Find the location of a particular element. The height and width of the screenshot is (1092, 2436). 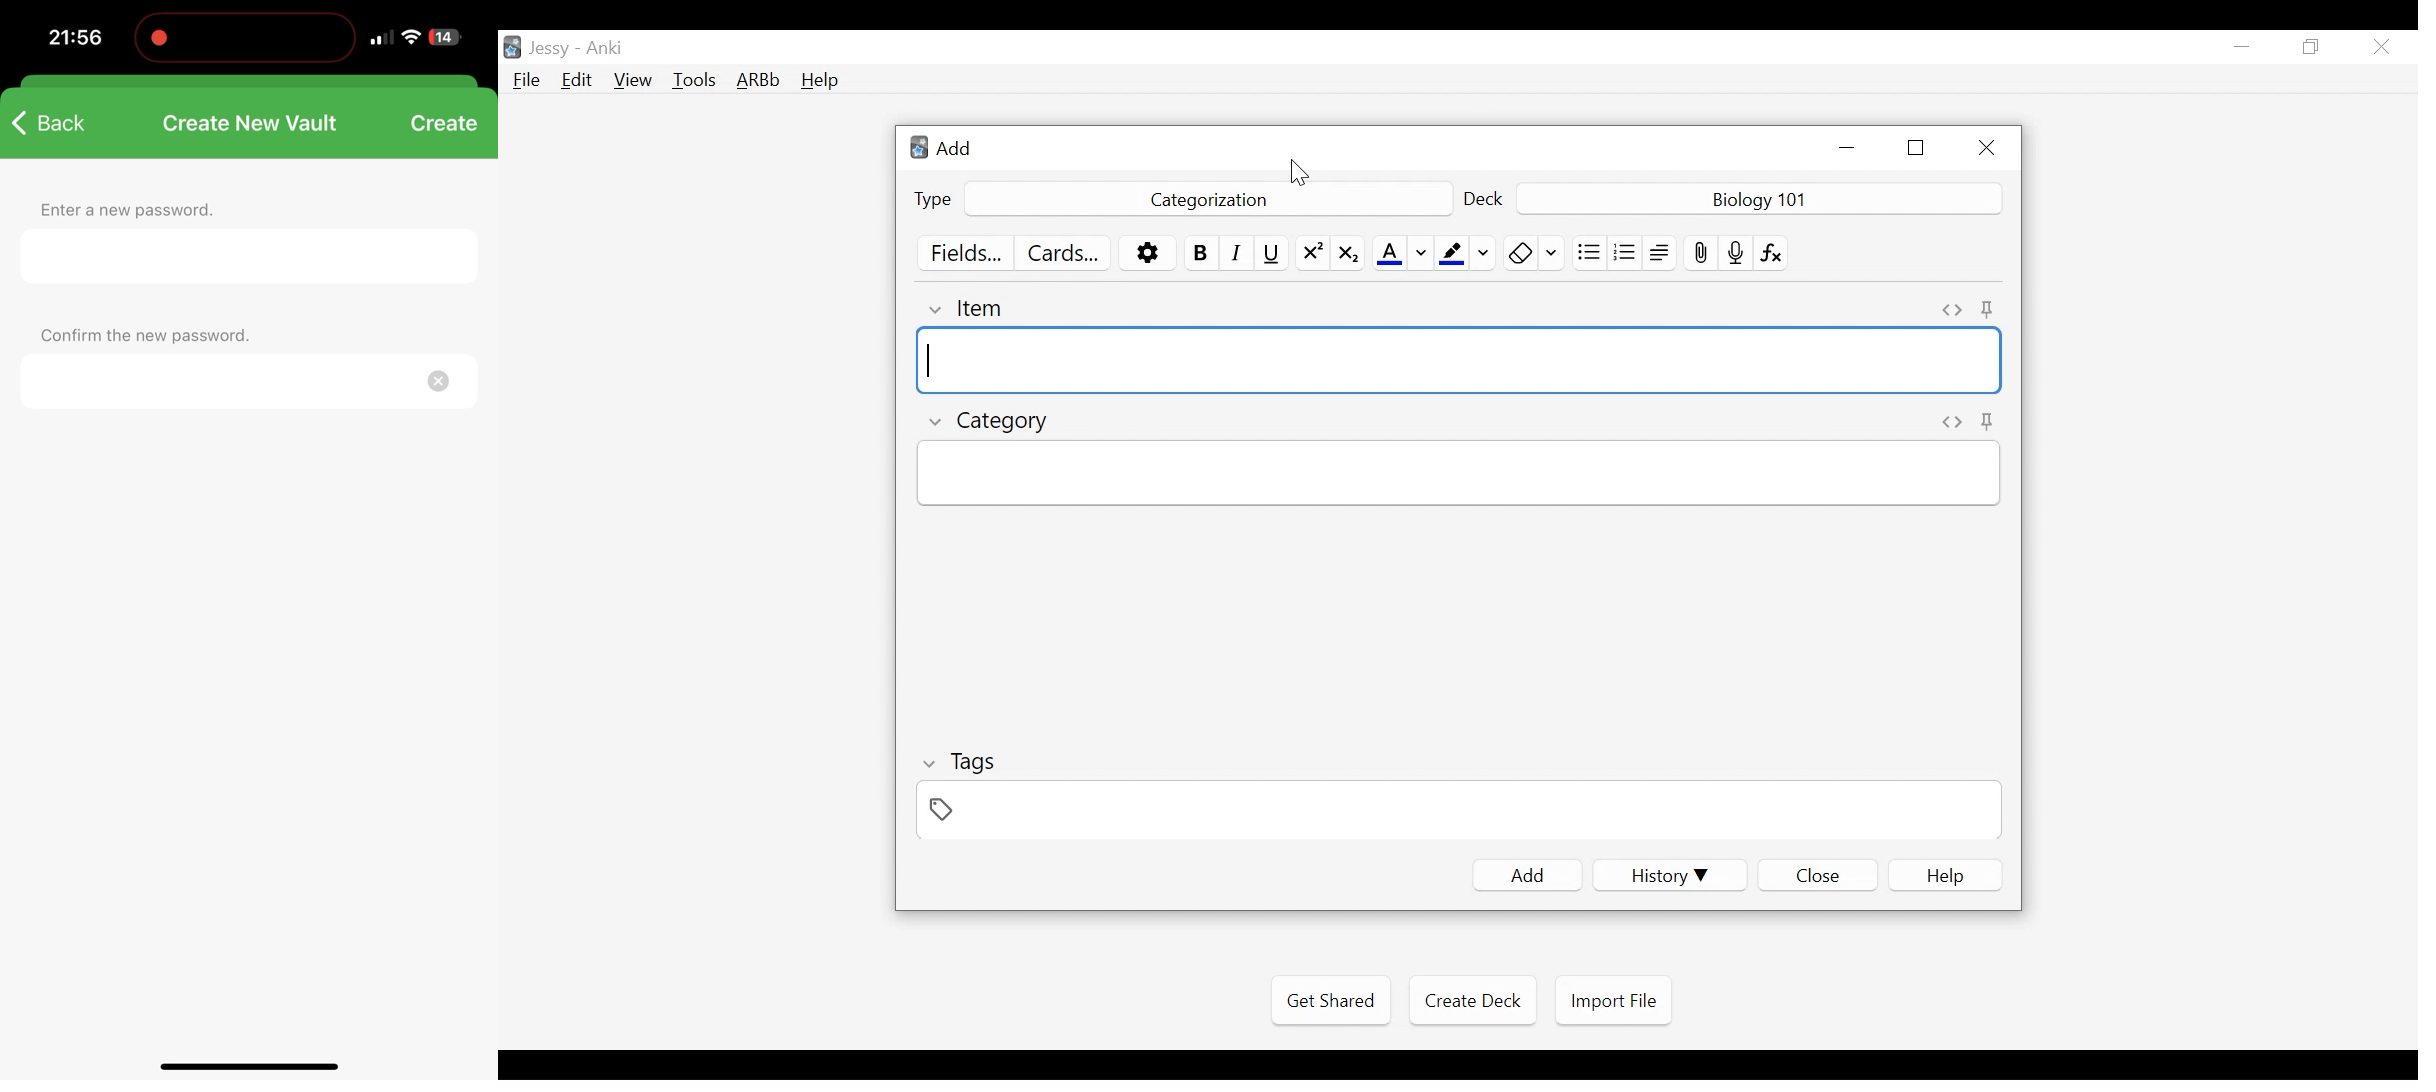

Equation is located at coordinates (1773, 252).